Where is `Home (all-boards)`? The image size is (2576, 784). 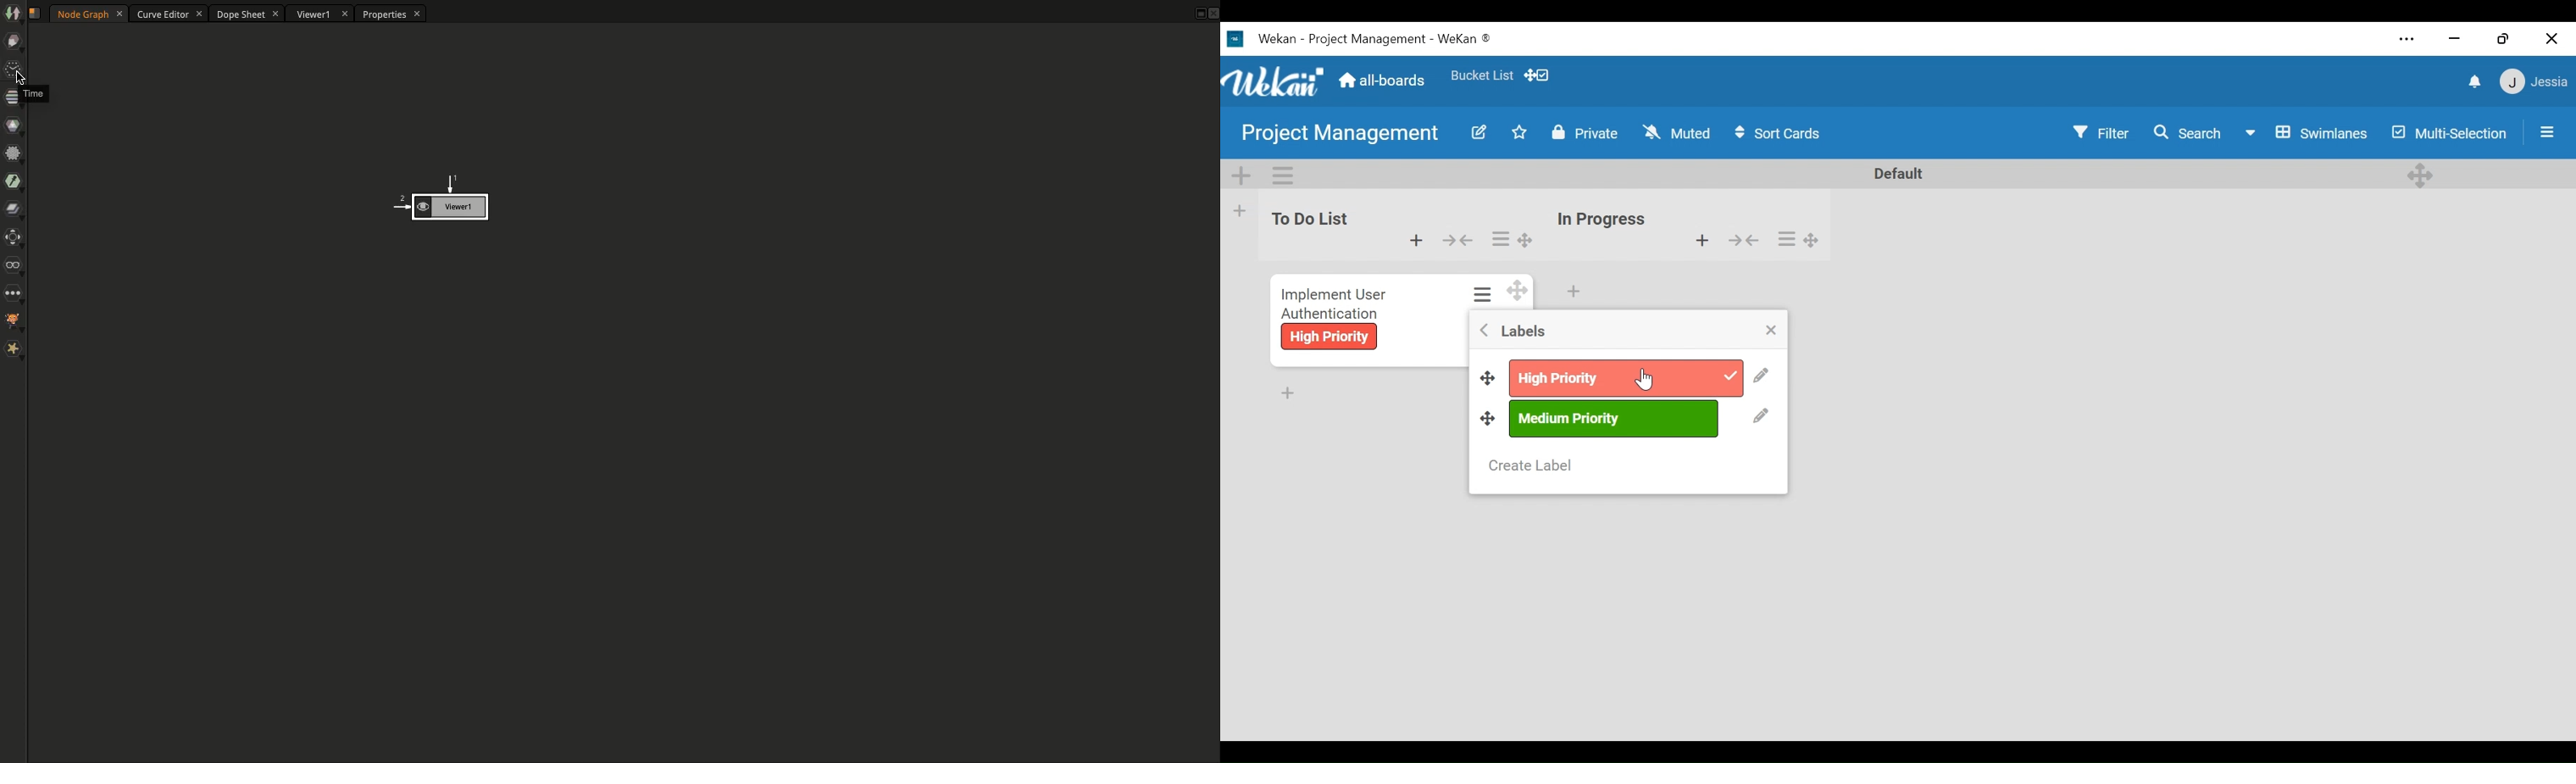 Home (all-boards) is located at coordinates (1384, 82).